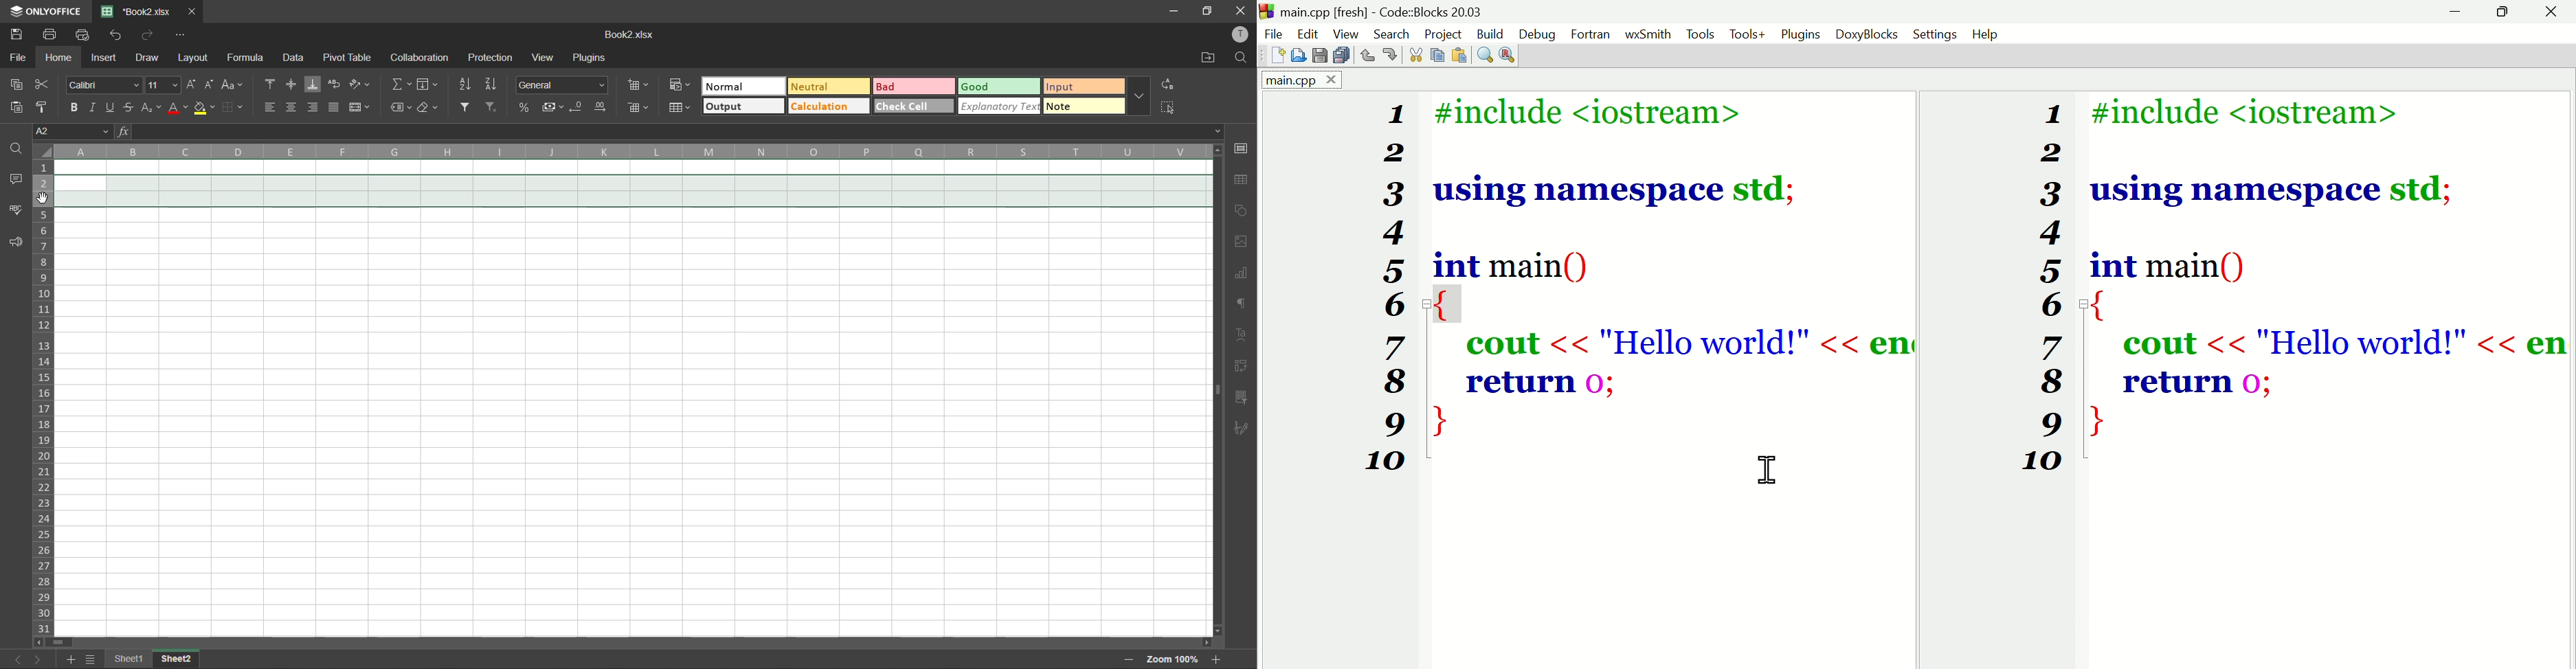 Image resolution: width=2576 pixels, height=672 pixels. Describe the element at coordinates (272, 84) in the screenshot. I see `align top` at that location.